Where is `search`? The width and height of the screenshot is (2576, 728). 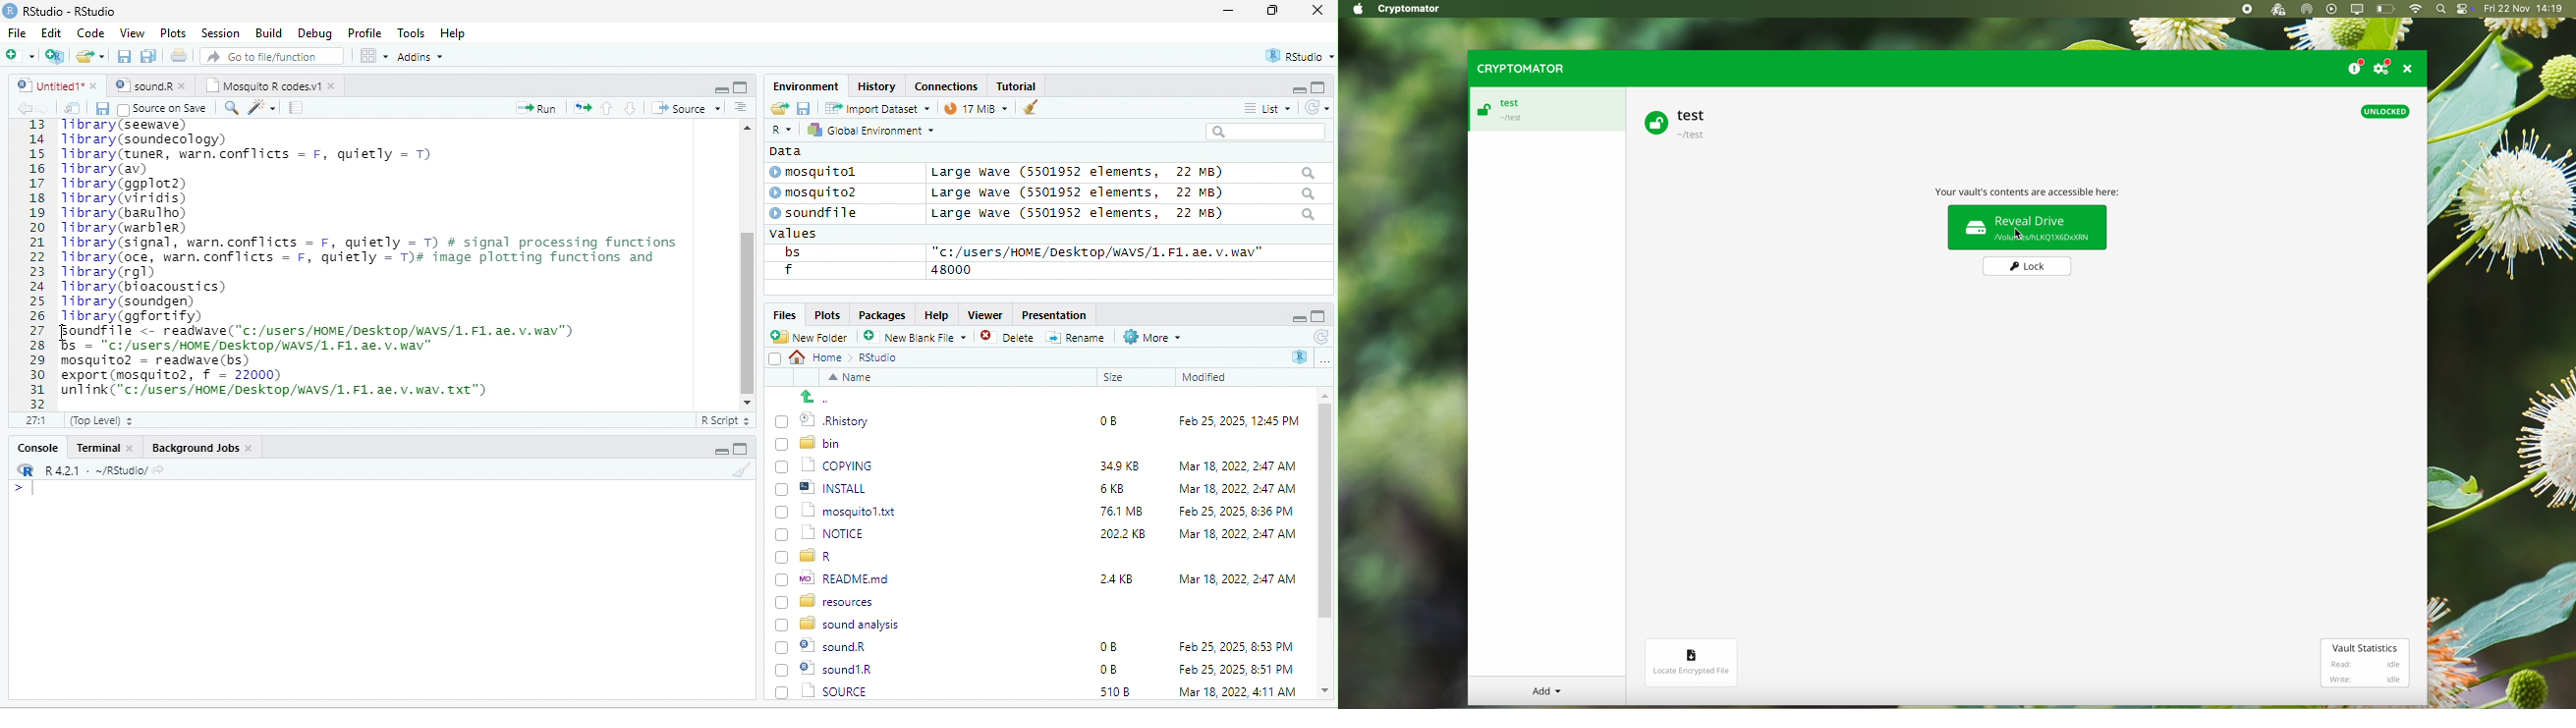 search is located at coordinates (231, 106).